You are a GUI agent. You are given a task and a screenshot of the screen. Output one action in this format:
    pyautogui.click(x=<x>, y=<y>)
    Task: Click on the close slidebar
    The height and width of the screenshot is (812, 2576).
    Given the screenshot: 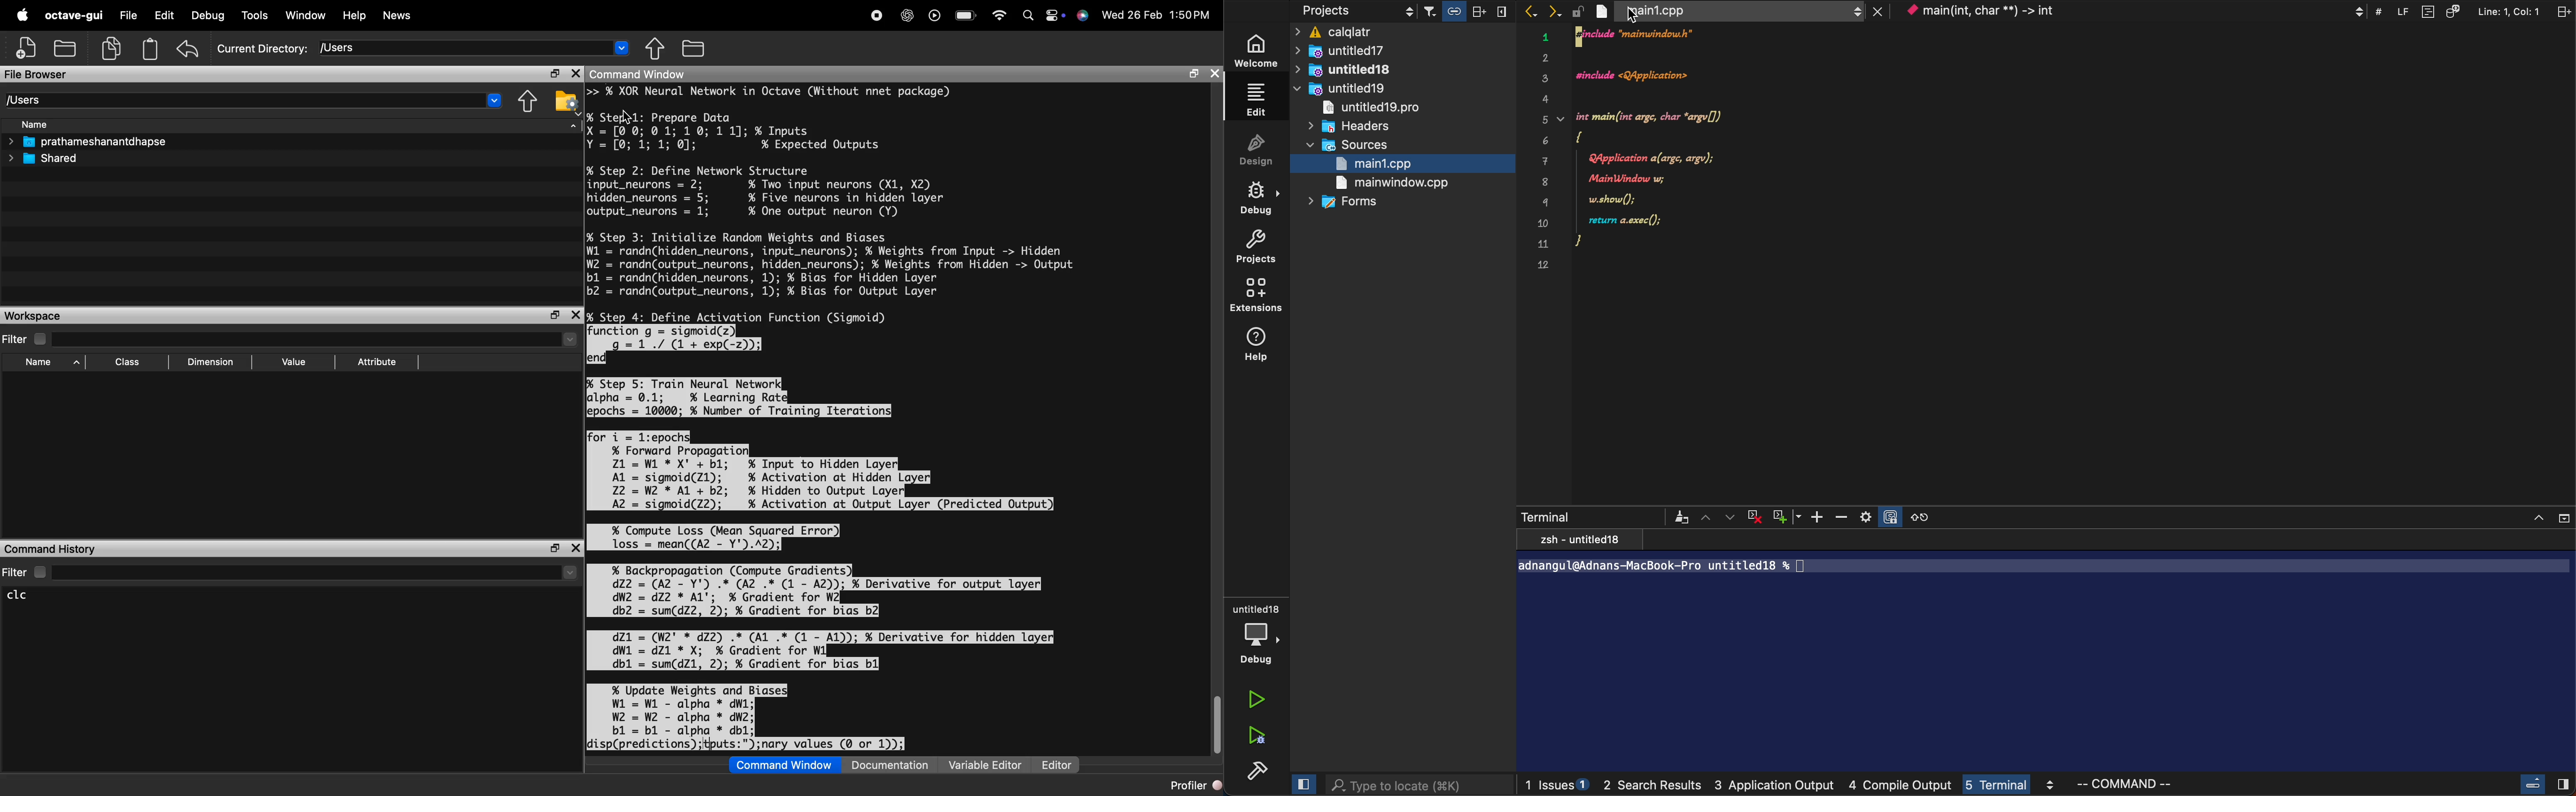 What is the action you would take?
    pyautogui.click(x=1304, y=785)
    